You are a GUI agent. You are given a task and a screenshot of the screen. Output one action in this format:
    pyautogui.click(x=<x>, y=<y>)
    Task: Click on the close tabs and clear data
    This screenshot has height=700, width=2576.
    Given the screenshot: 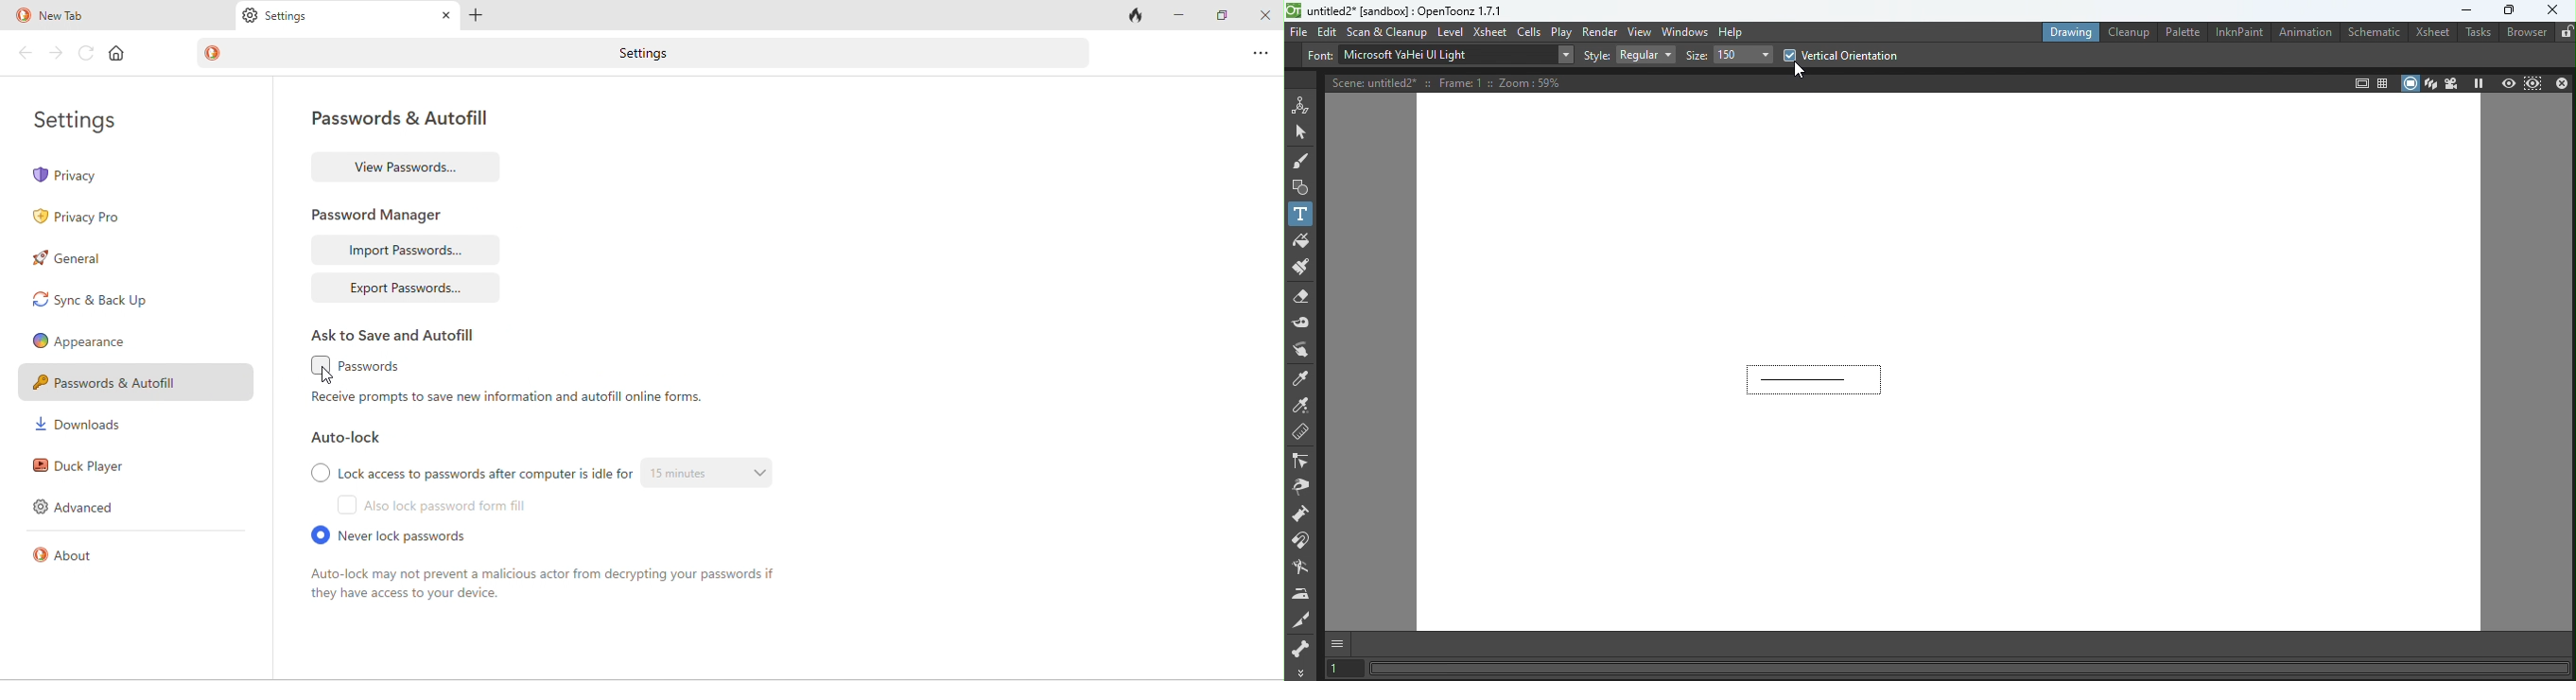 What is the action you would take?
    pyautogui.click(x=1137, y=16)
    